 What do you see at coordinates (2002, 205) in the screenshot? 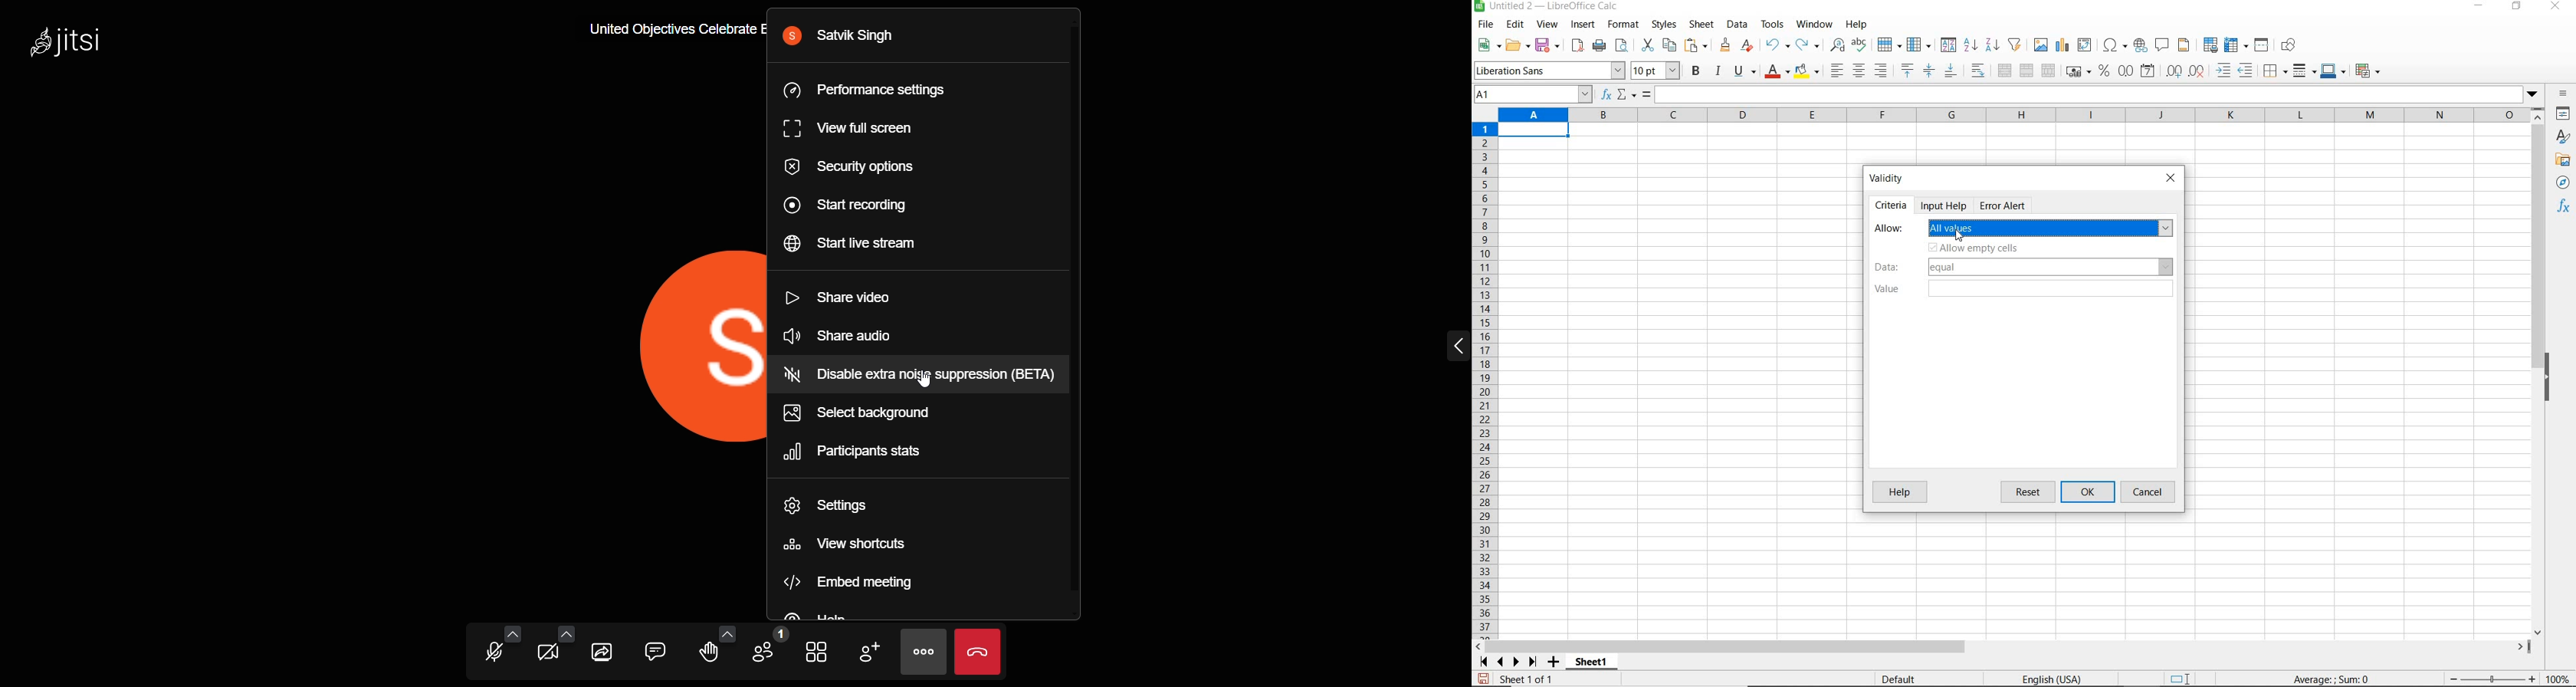
I see `error alert` at bounding box center [2002, 205].